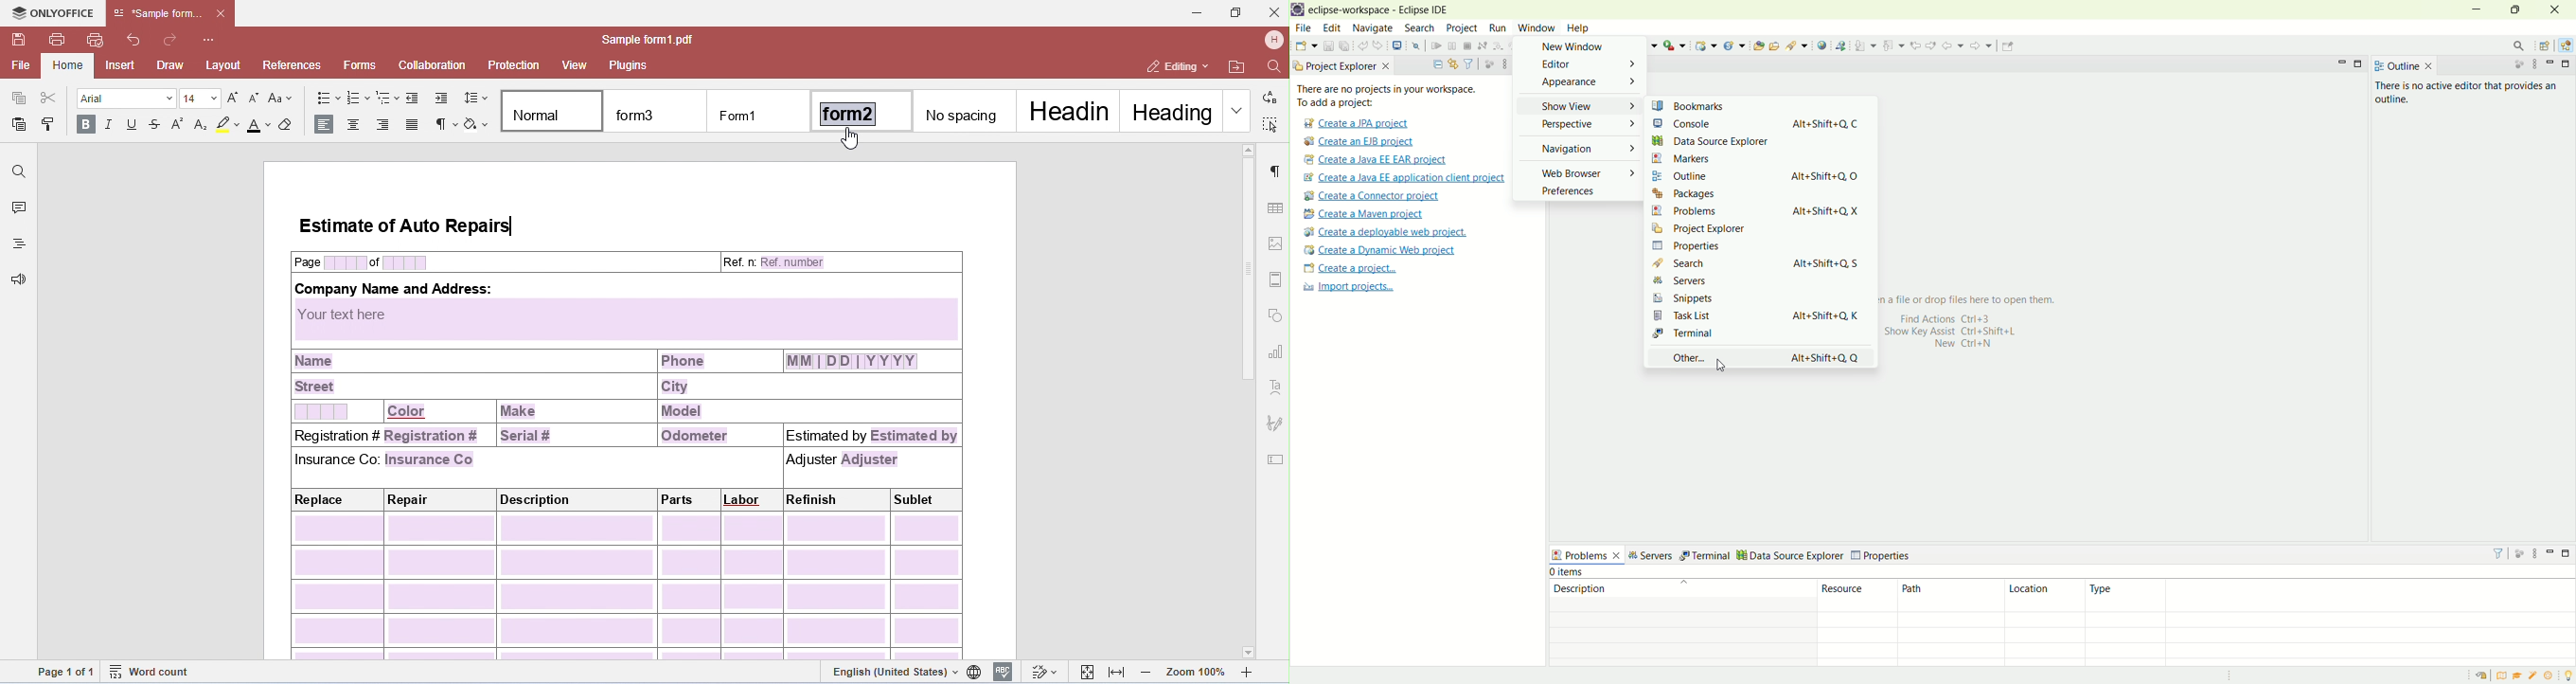 The image size is (2576, 700). I want to click on maximize, so click(2360, 64).